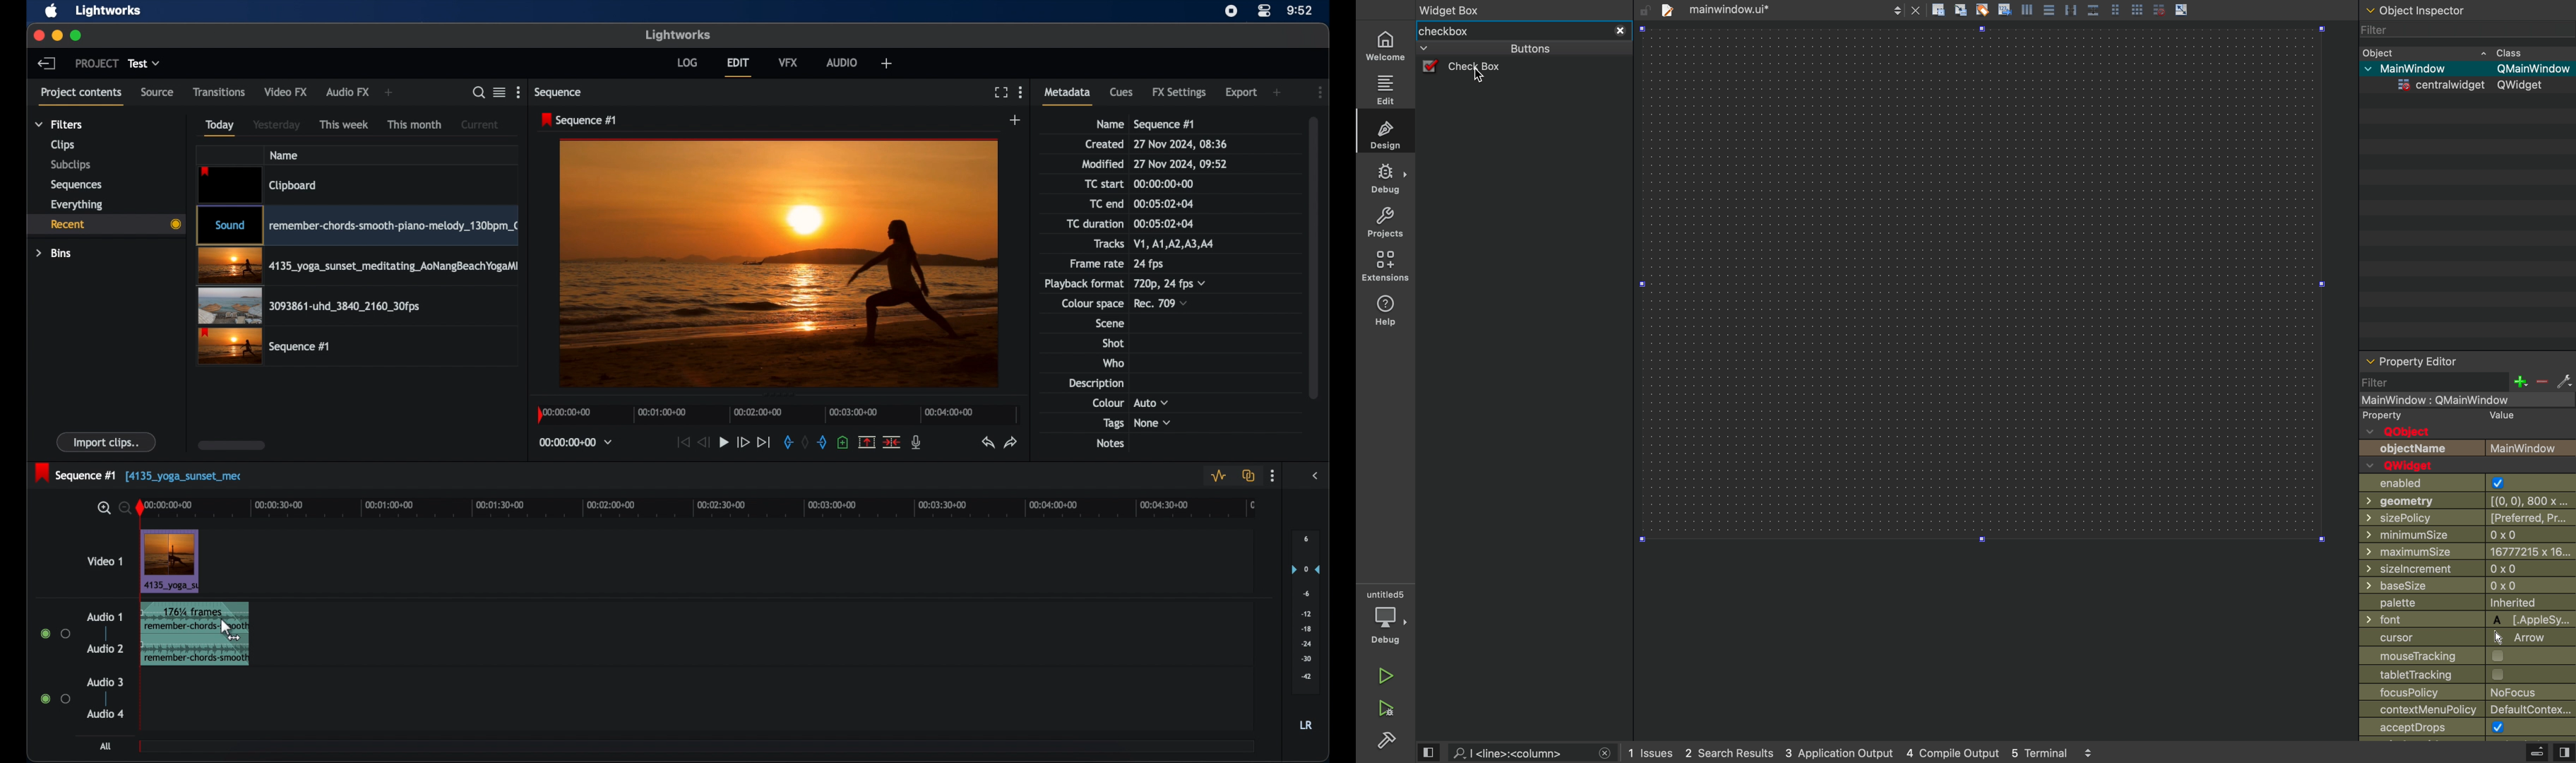  I want to click on tagging, so click(1982, 9).